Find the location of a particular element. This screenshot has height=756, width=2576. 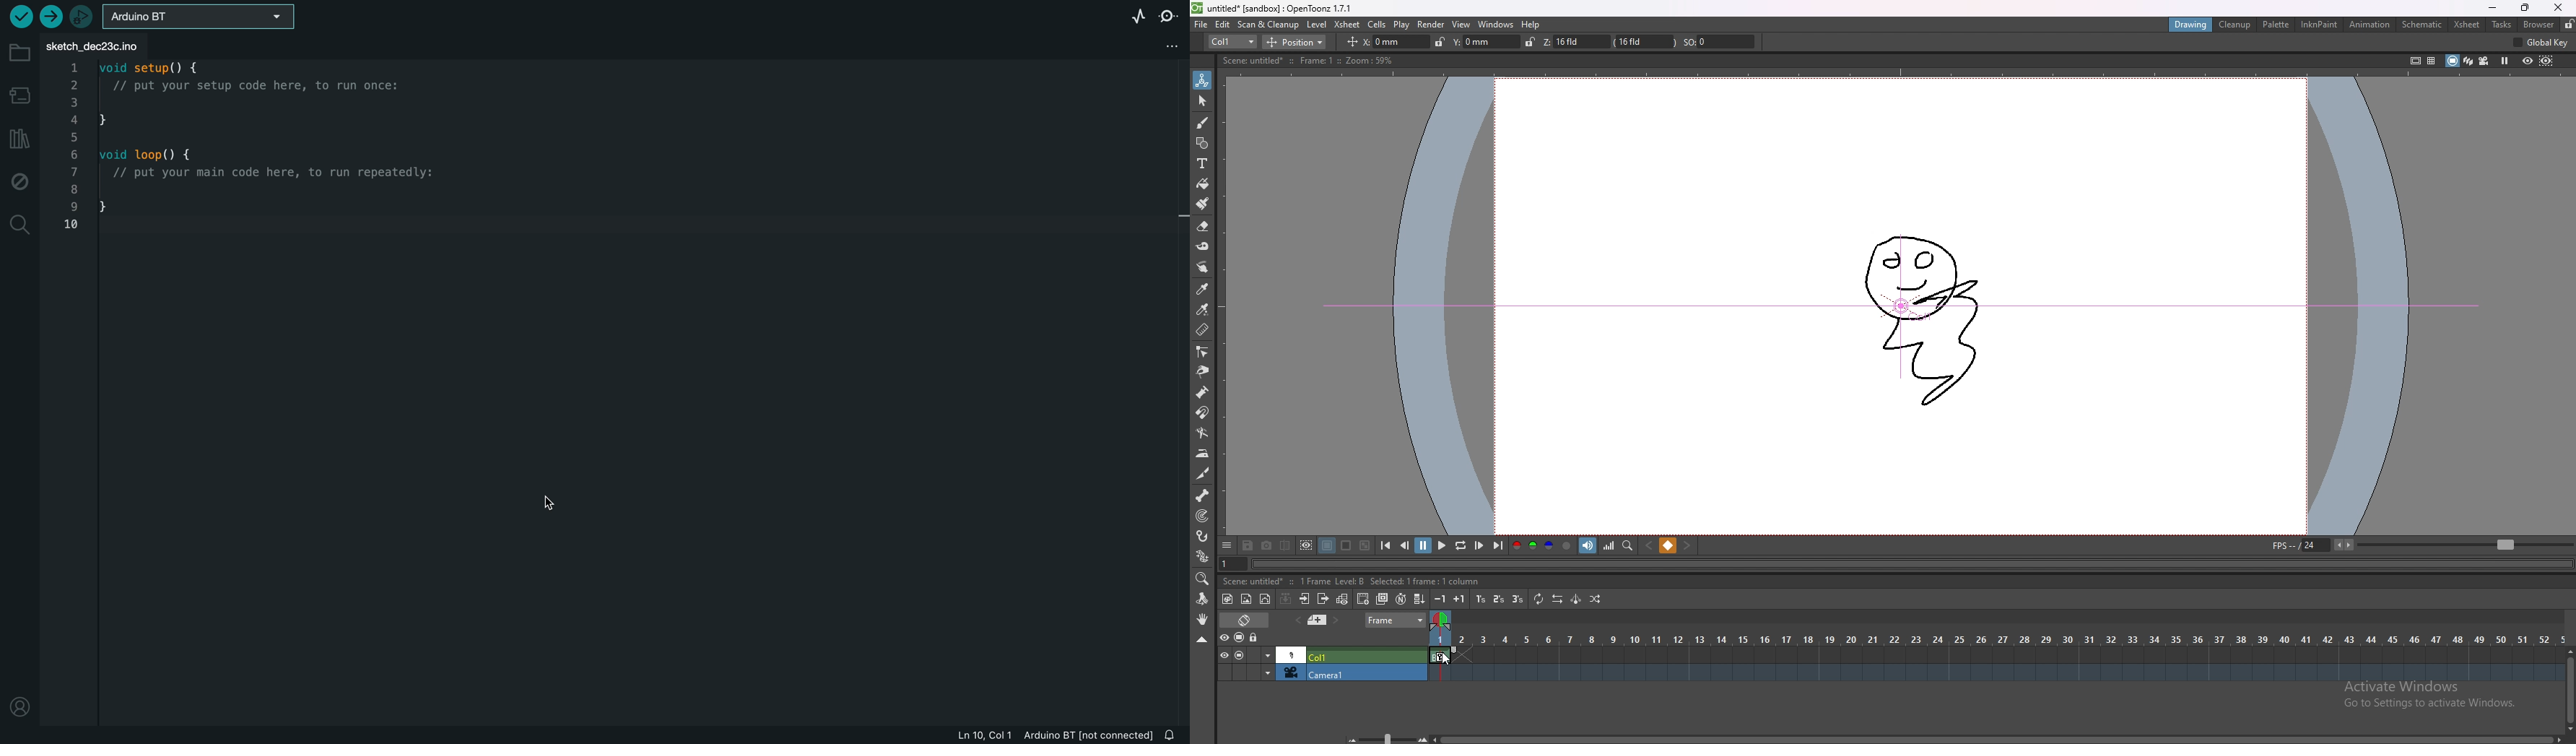

Y coordinates is located at coordinates (1476, 41).